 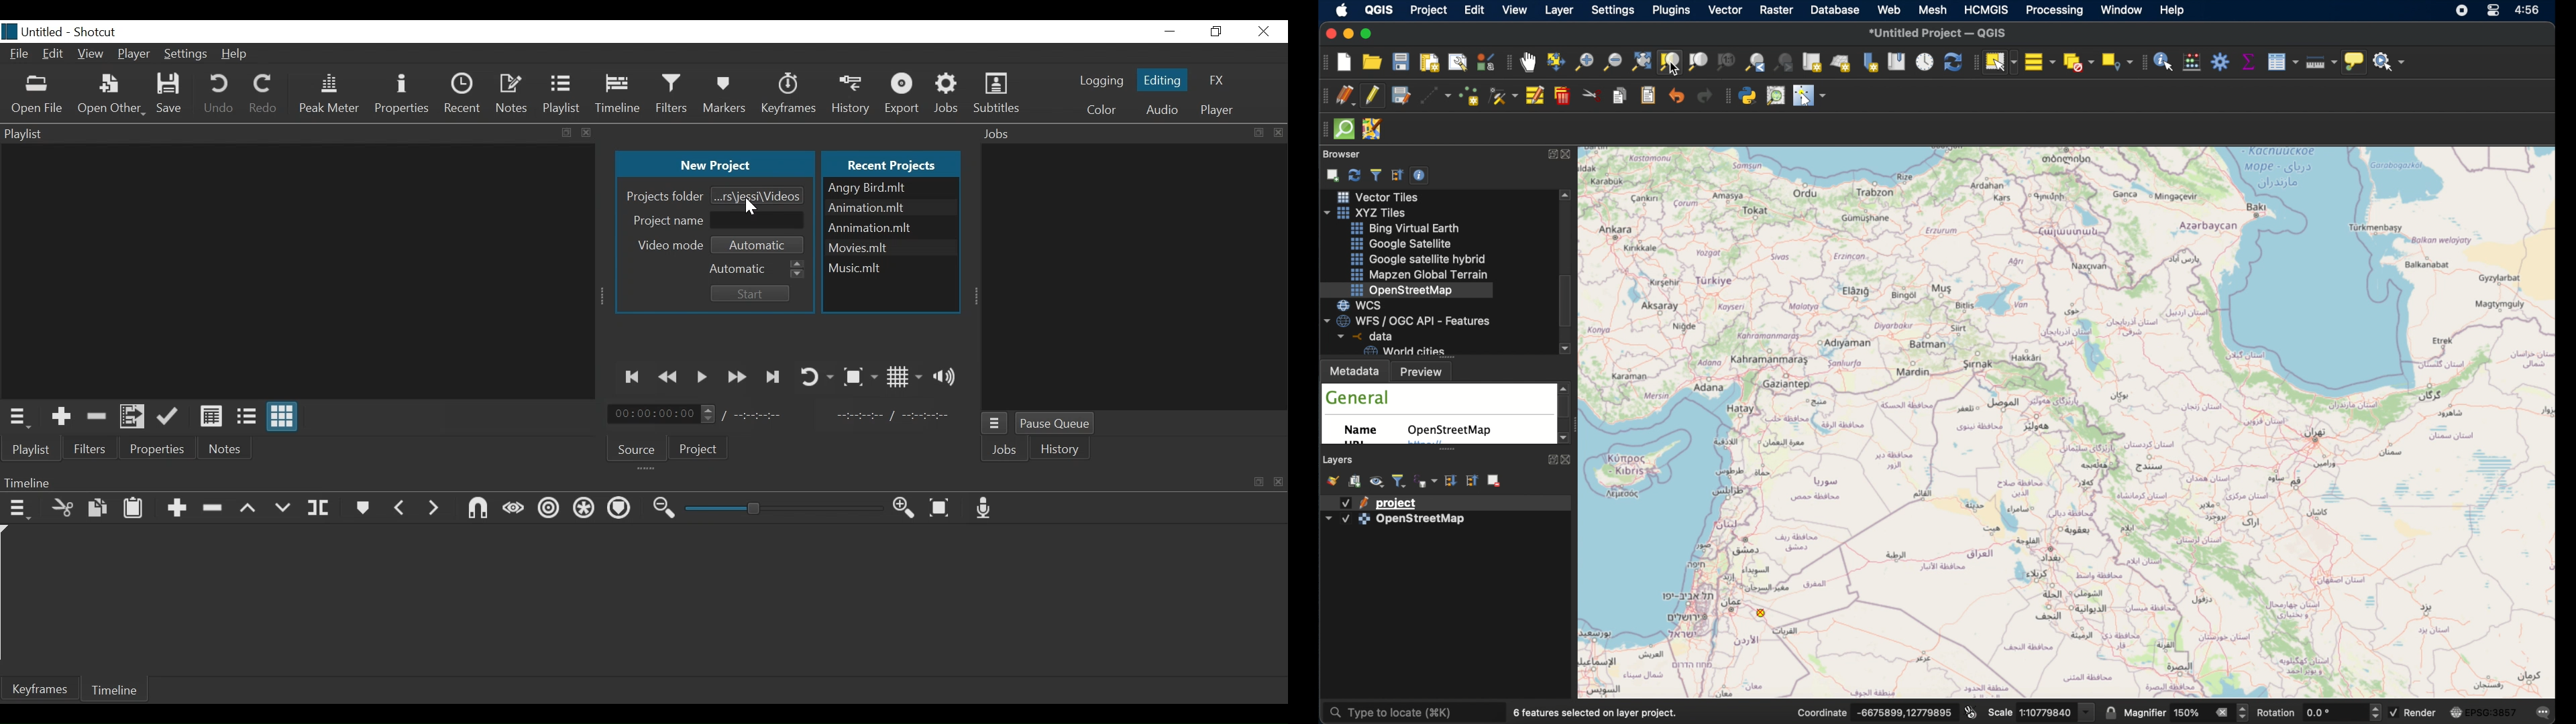 I want to click on deselect features from all layers, so click(x=2078, y=63).